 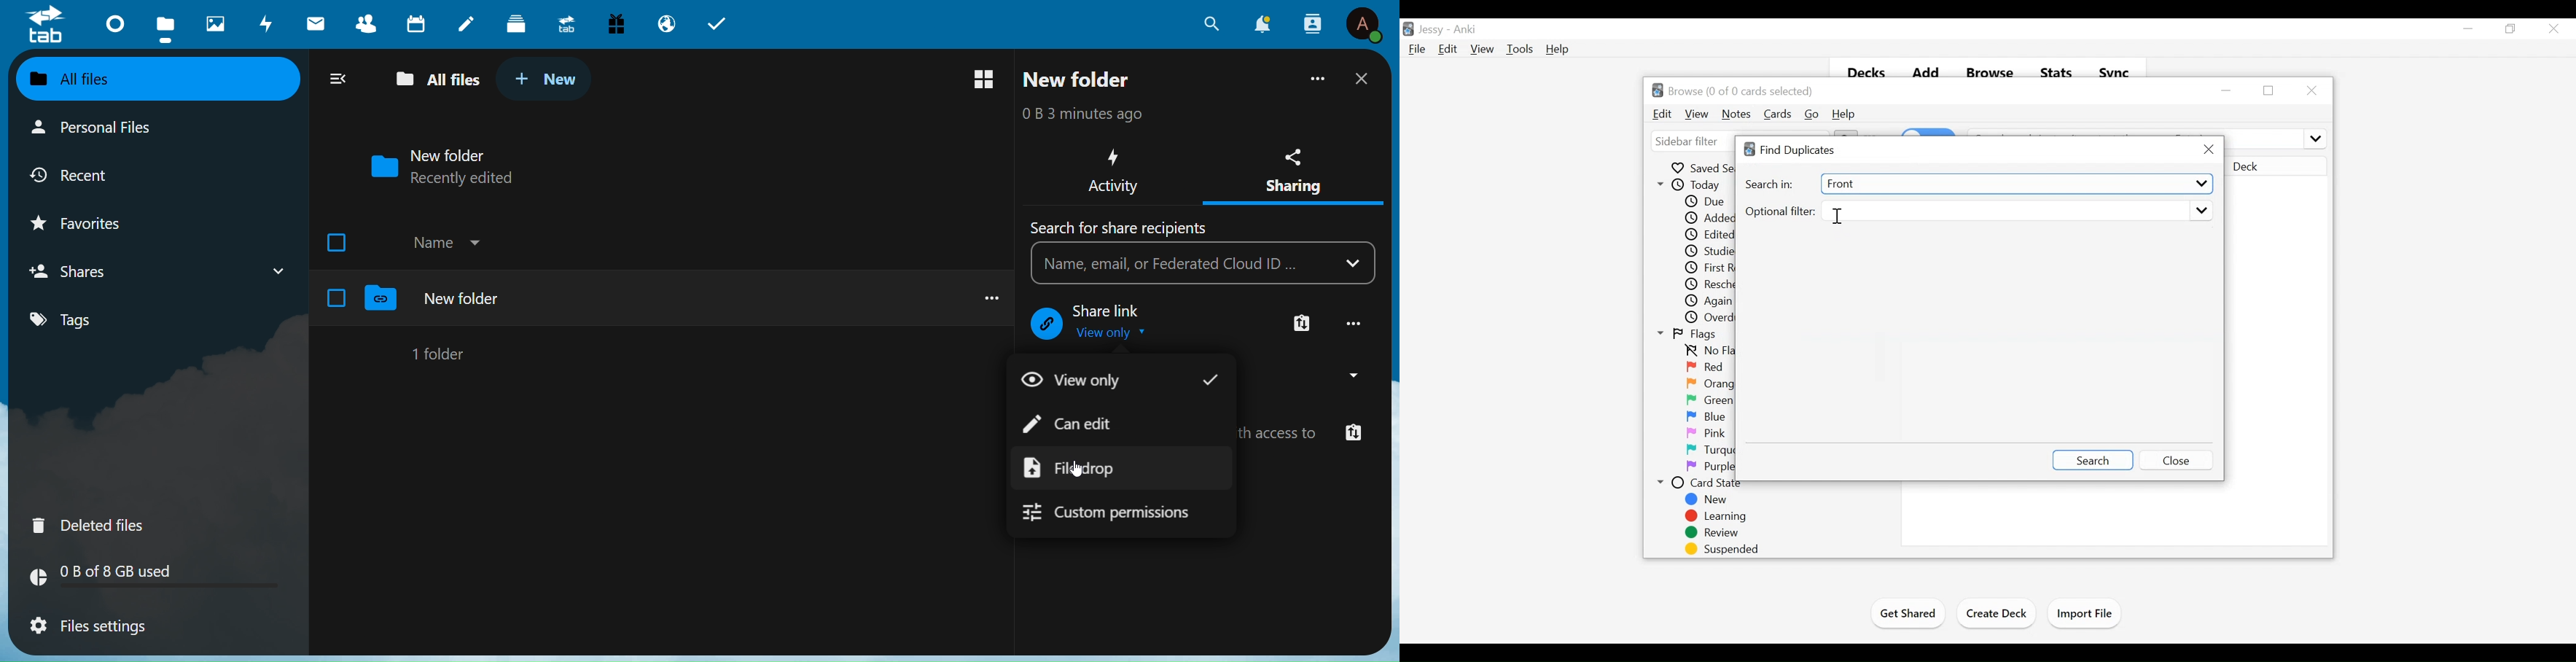 What do you see at coordinates (1839, 216) in the screenshot?
I see `Insertion cursor` at bounding box center [1839, 216].